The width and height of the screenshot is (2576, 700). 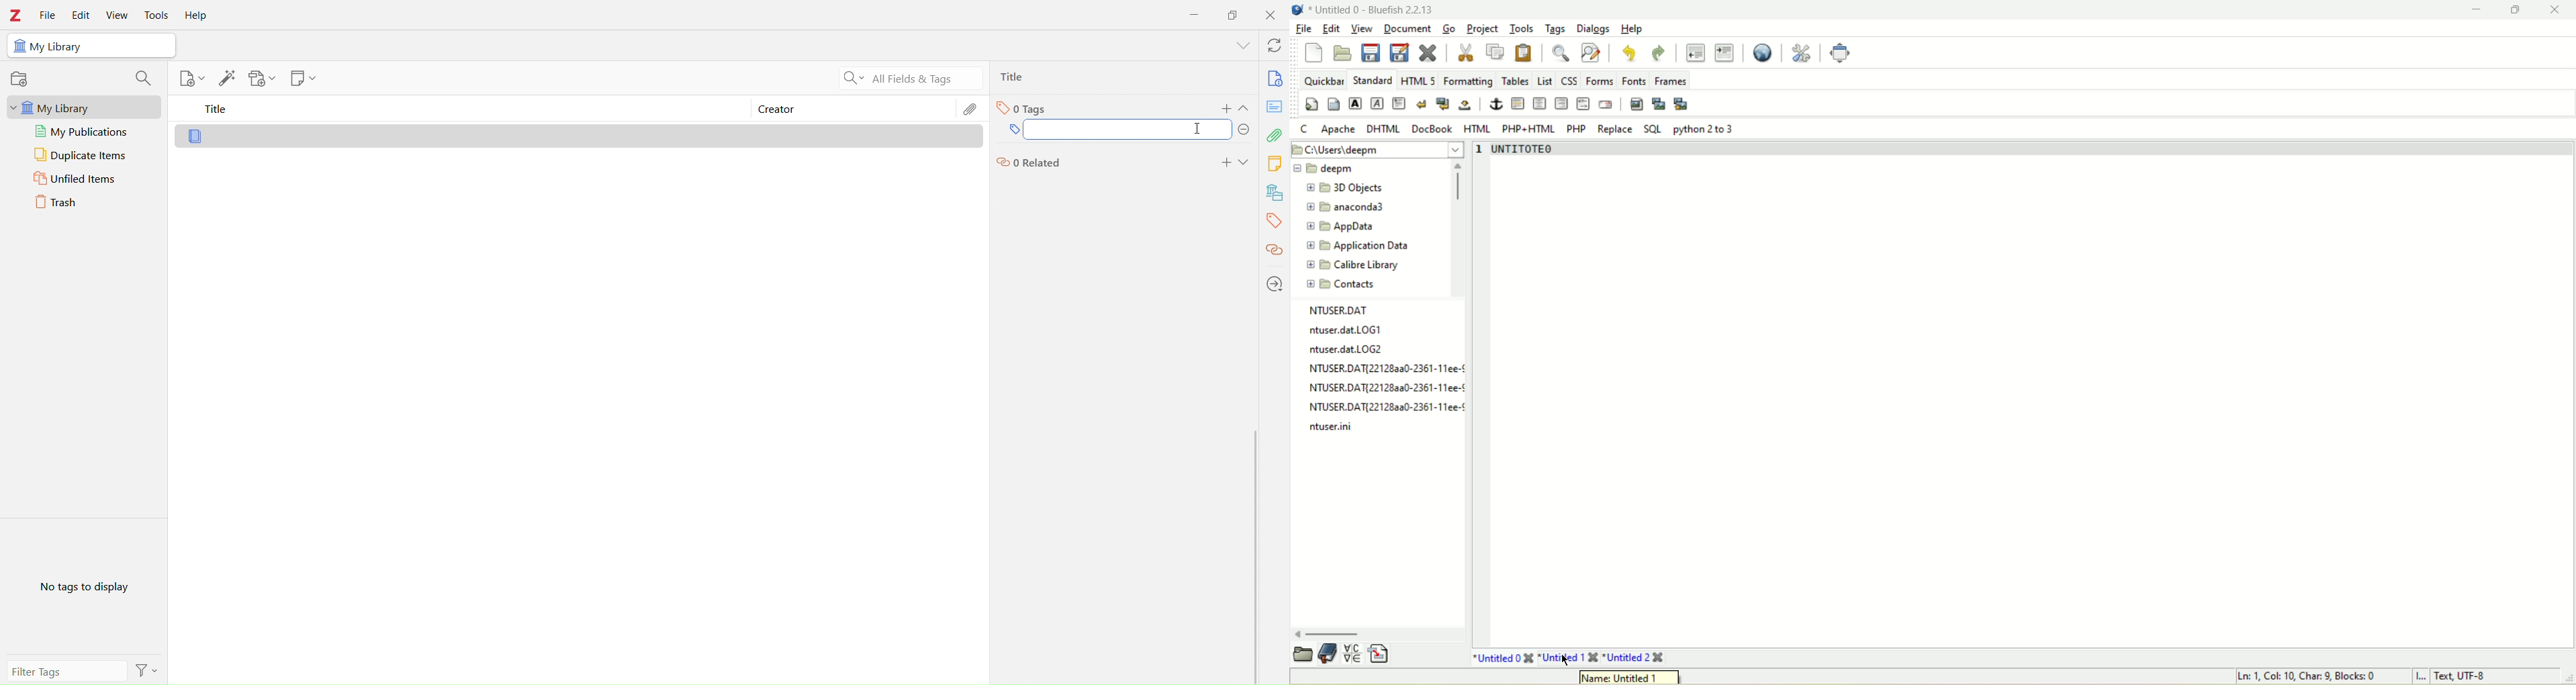 What do you see at coordinates (1803, 54) in the screenshot?
I see `edit preferences` at bounding box center [1803, 54].